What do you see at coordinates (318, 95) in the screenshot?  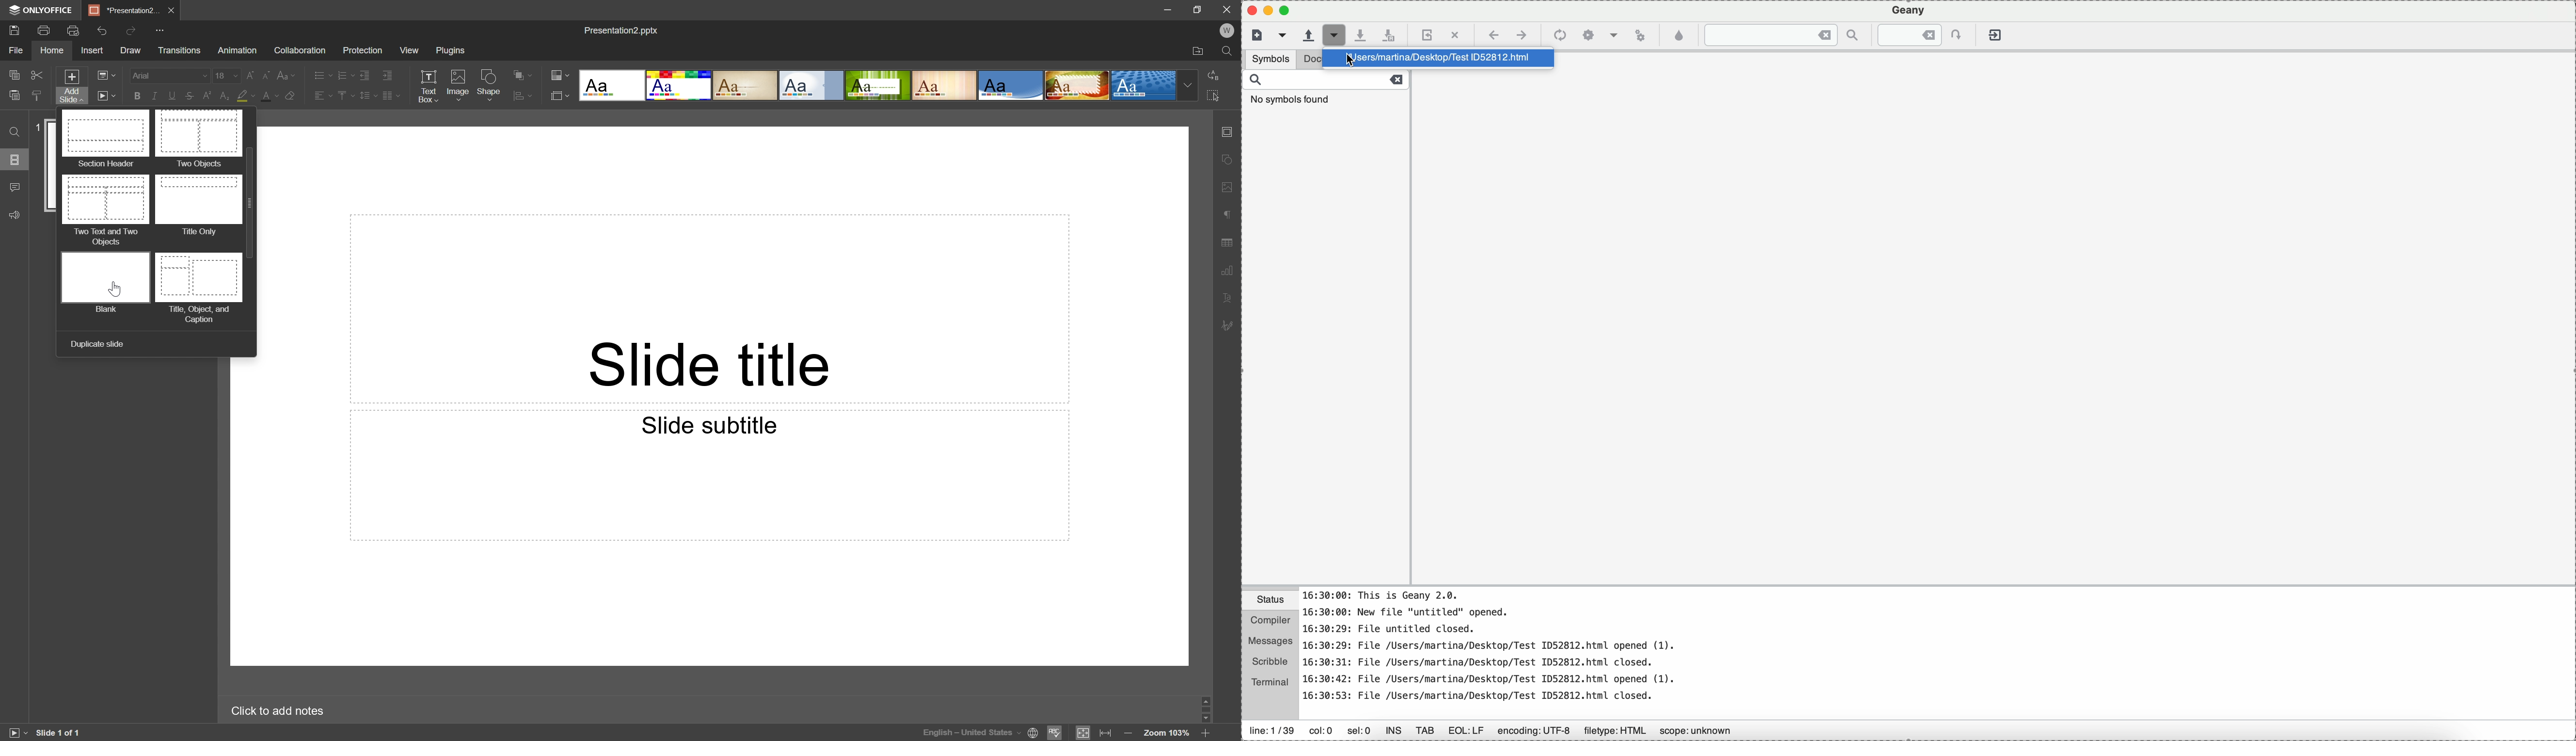 I see `Horizontal align` at bounding box center [318, 95].